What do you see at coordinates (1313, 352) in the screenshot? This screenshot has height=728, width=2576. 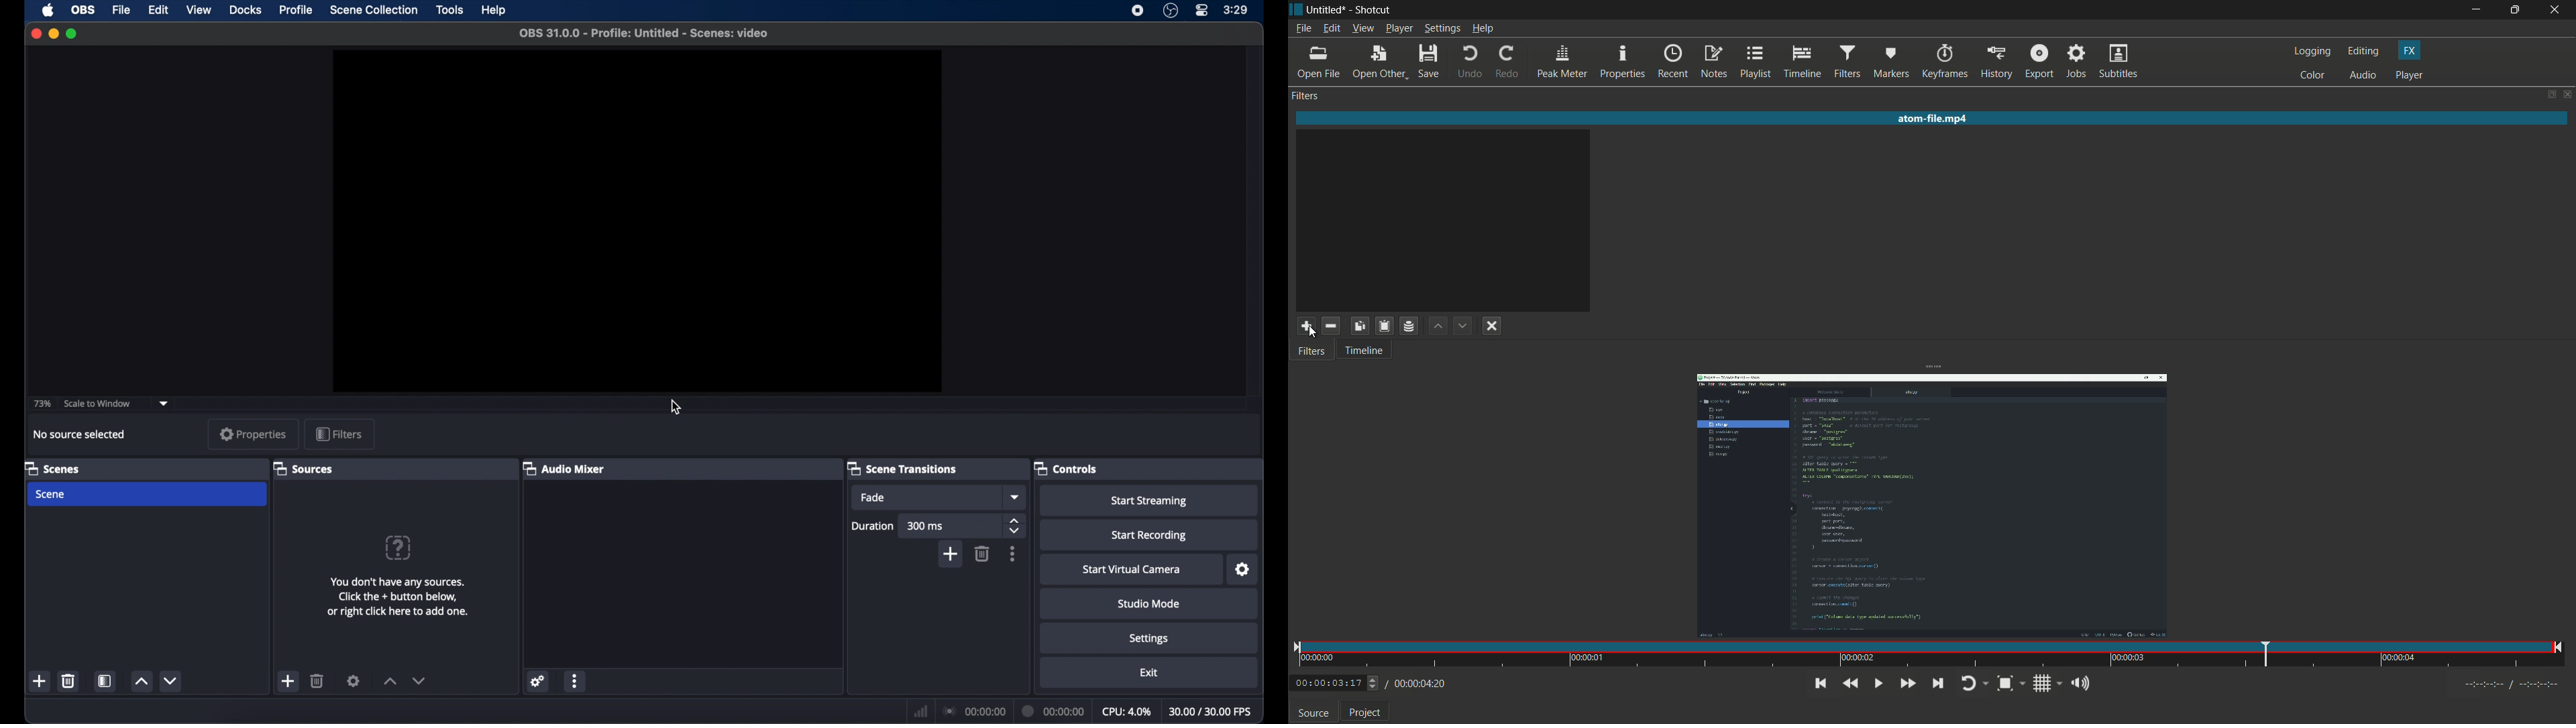 I see `filters` at bounding box center [1313, 352].